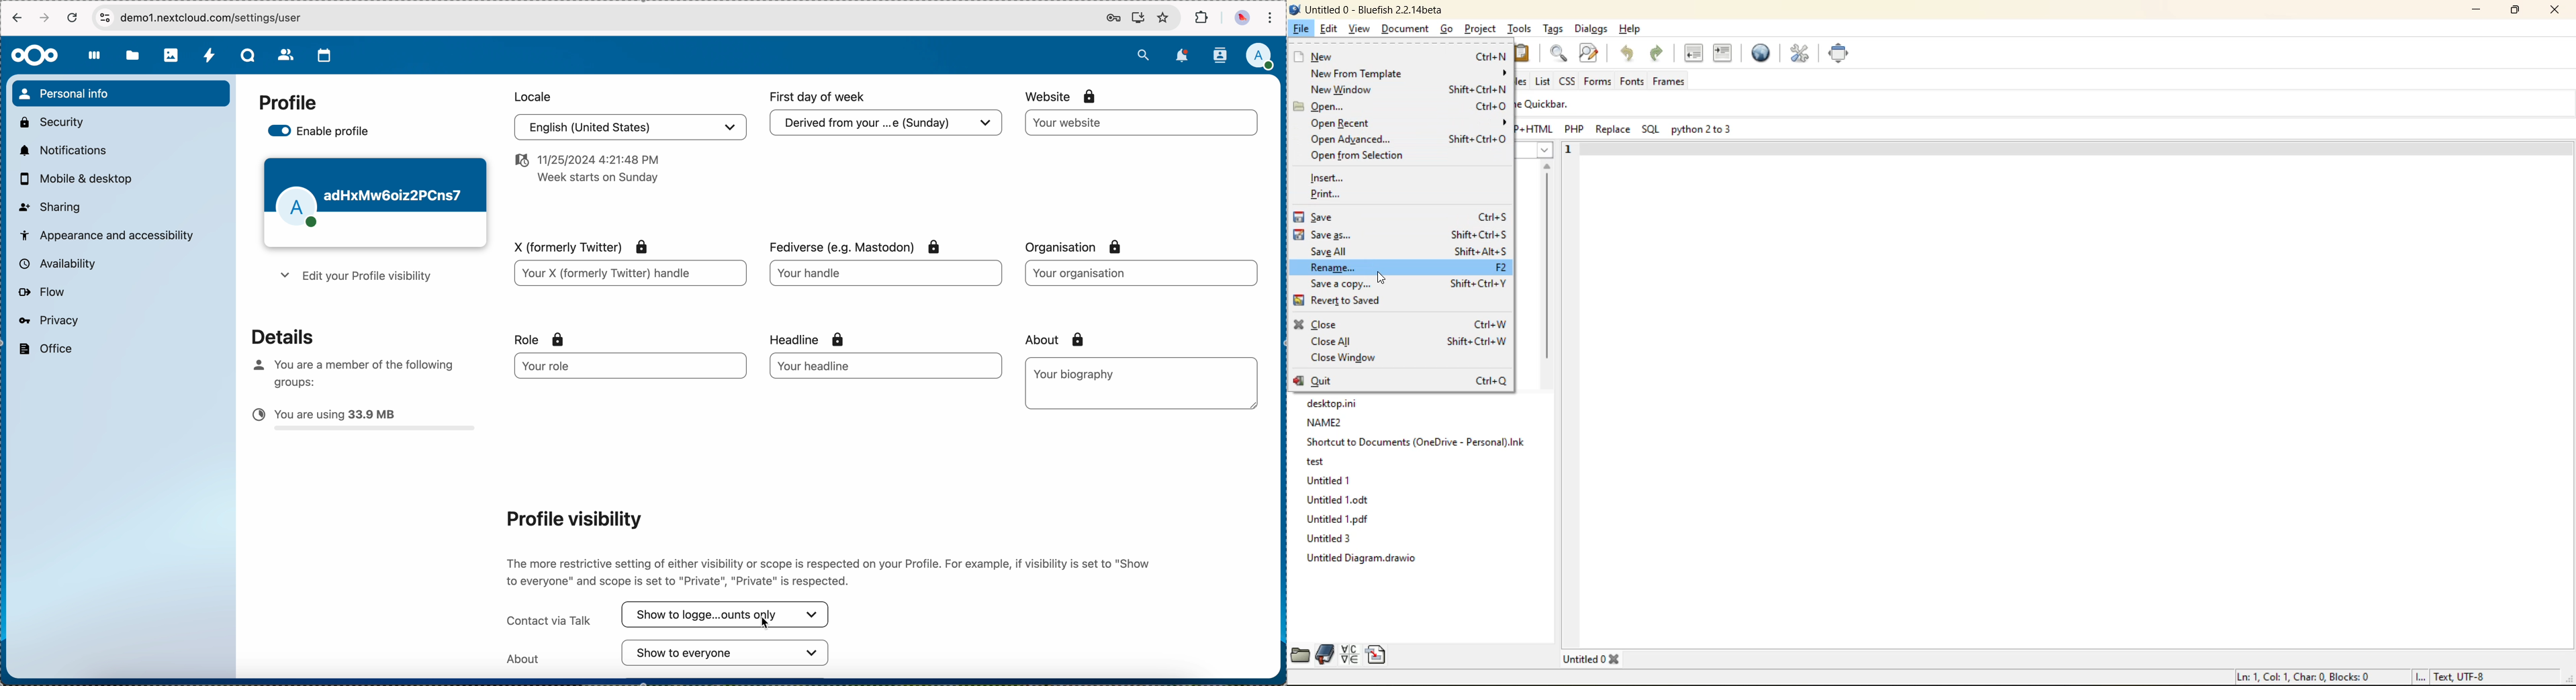  What do you see at coordinates (1295, 58) in the screenshot?
I see `new` at bounding box center [1295, 58].